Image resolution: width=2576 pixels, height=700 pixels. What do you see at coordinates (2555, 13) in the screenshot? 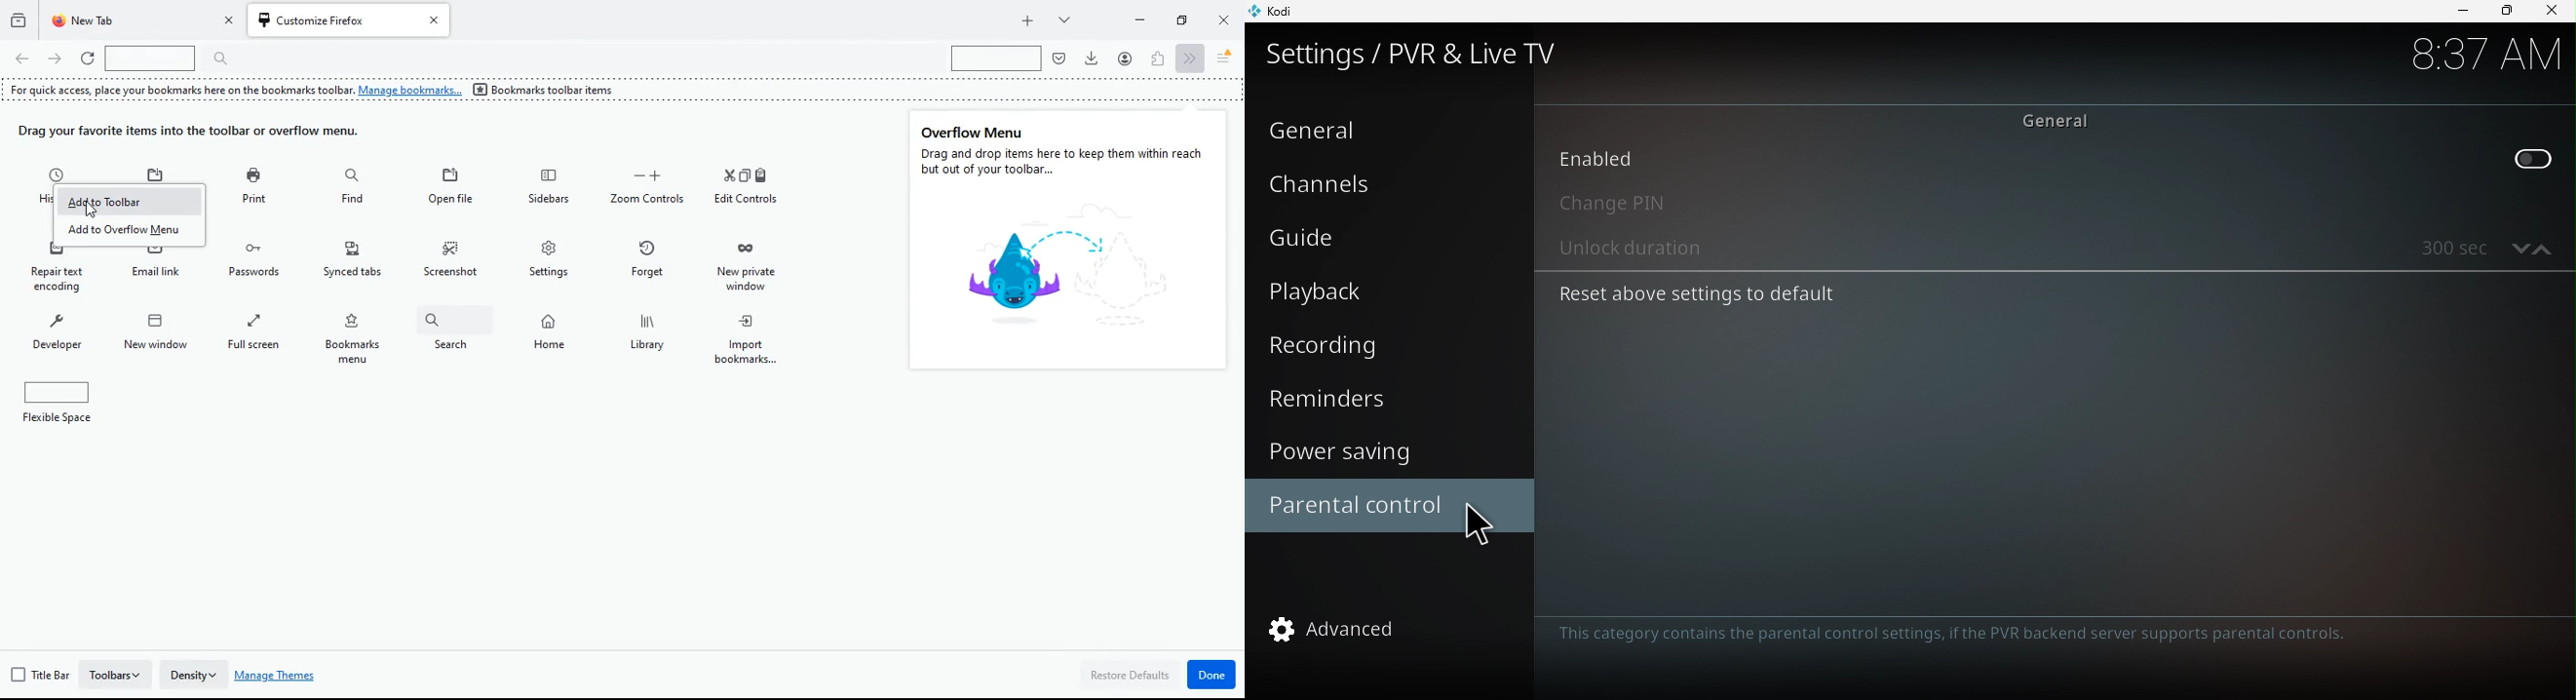
I see `close` at bounding box center [2555, 13].